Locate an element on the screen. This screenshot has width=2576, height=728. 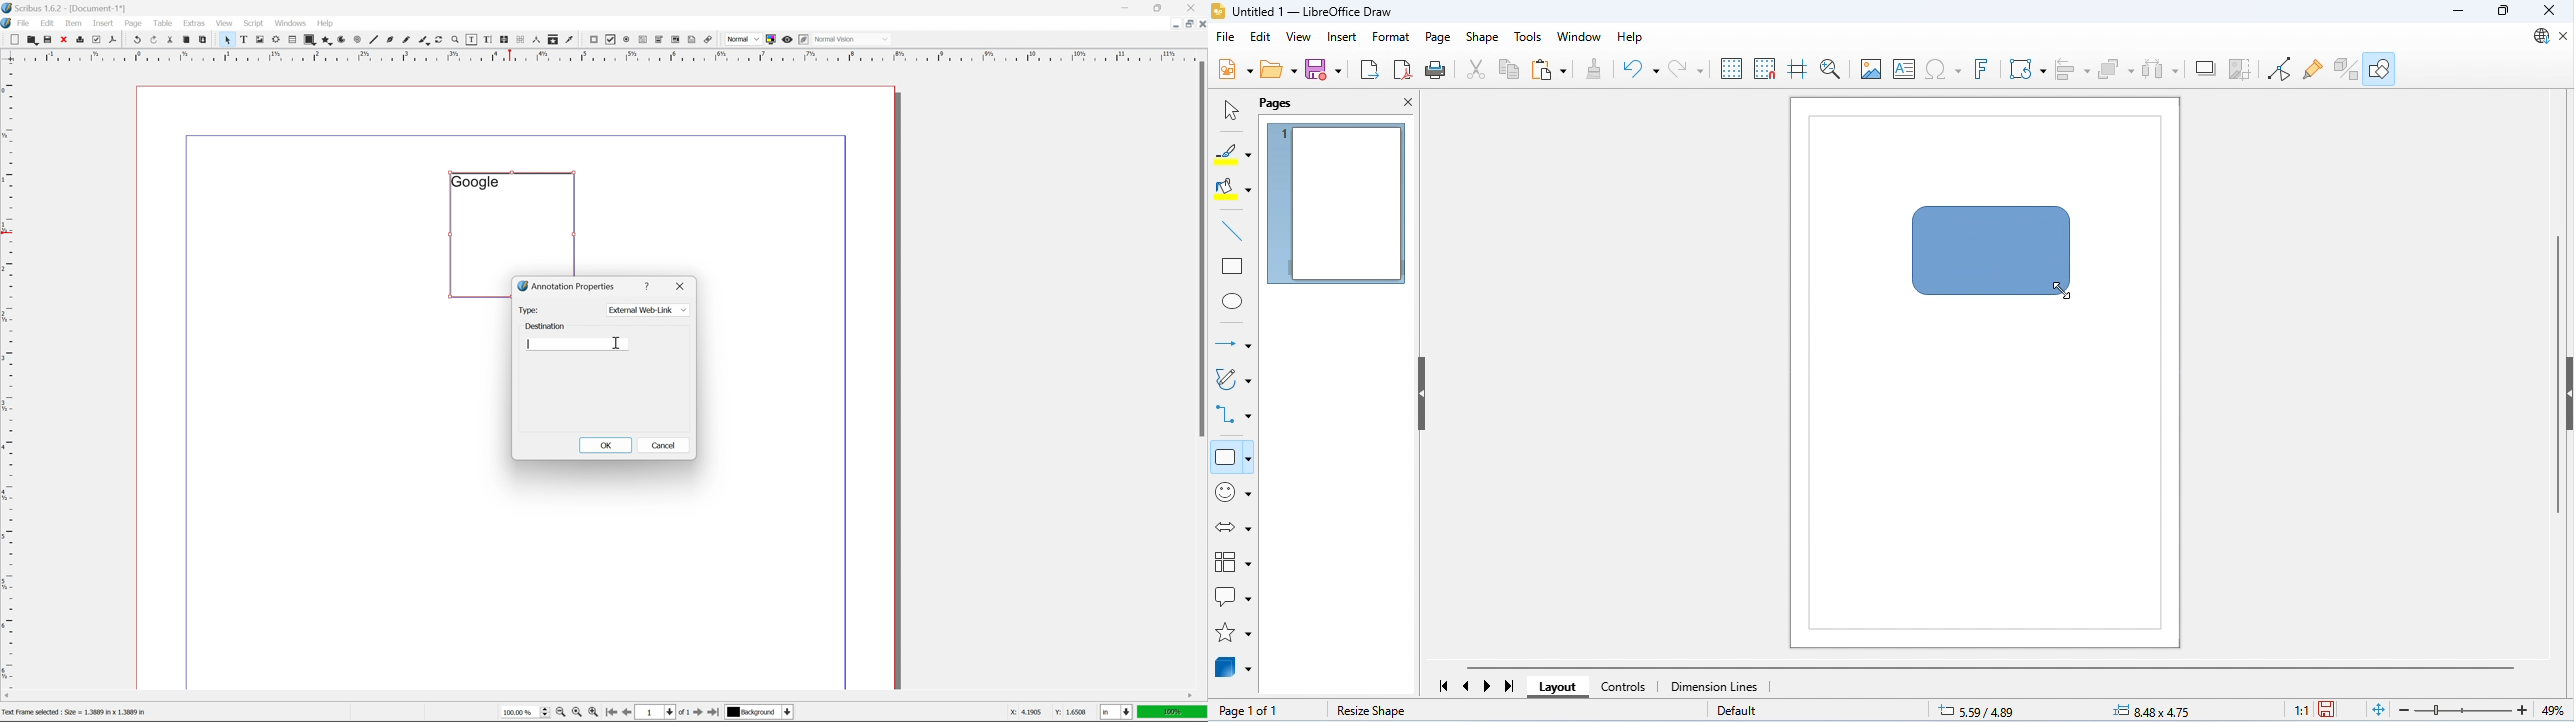
rotate item is located at coordinates (439, 40).